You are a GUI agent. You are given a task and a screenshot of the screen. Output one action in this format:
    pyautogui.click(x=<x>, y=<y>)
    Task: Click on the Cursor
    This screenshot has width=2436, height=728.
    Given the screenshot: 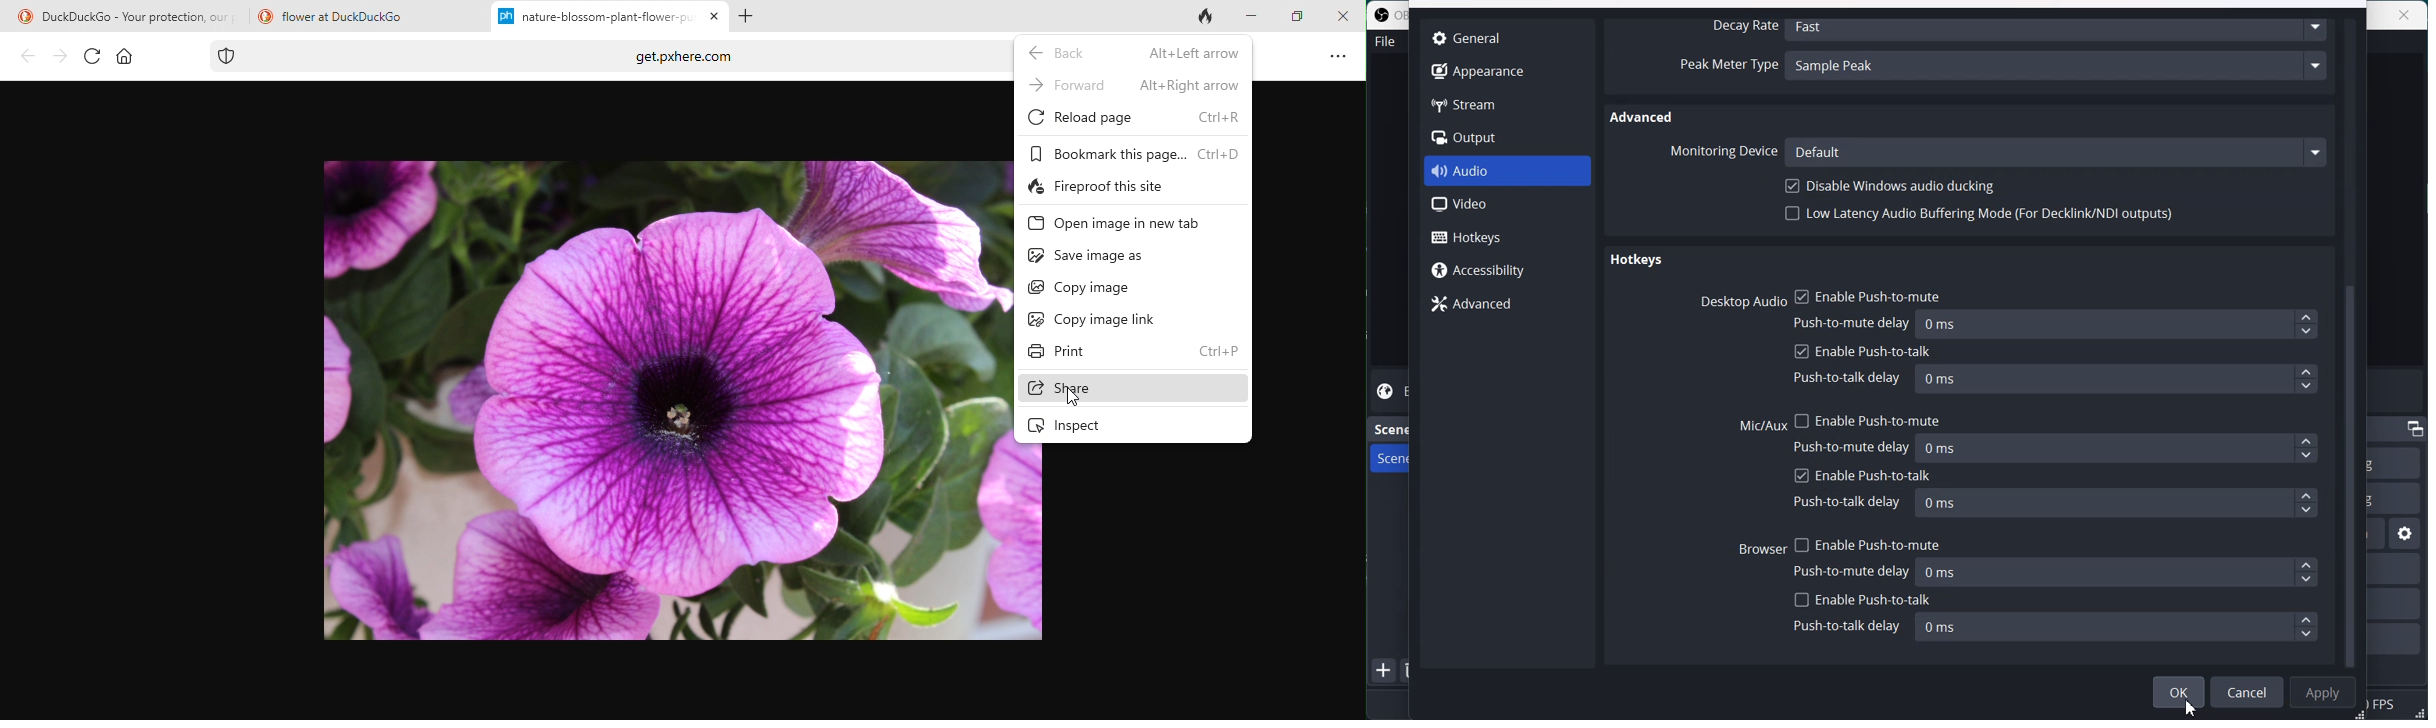 What is the action you would take?
    pyautogui.click(x=2191, y=707)
    